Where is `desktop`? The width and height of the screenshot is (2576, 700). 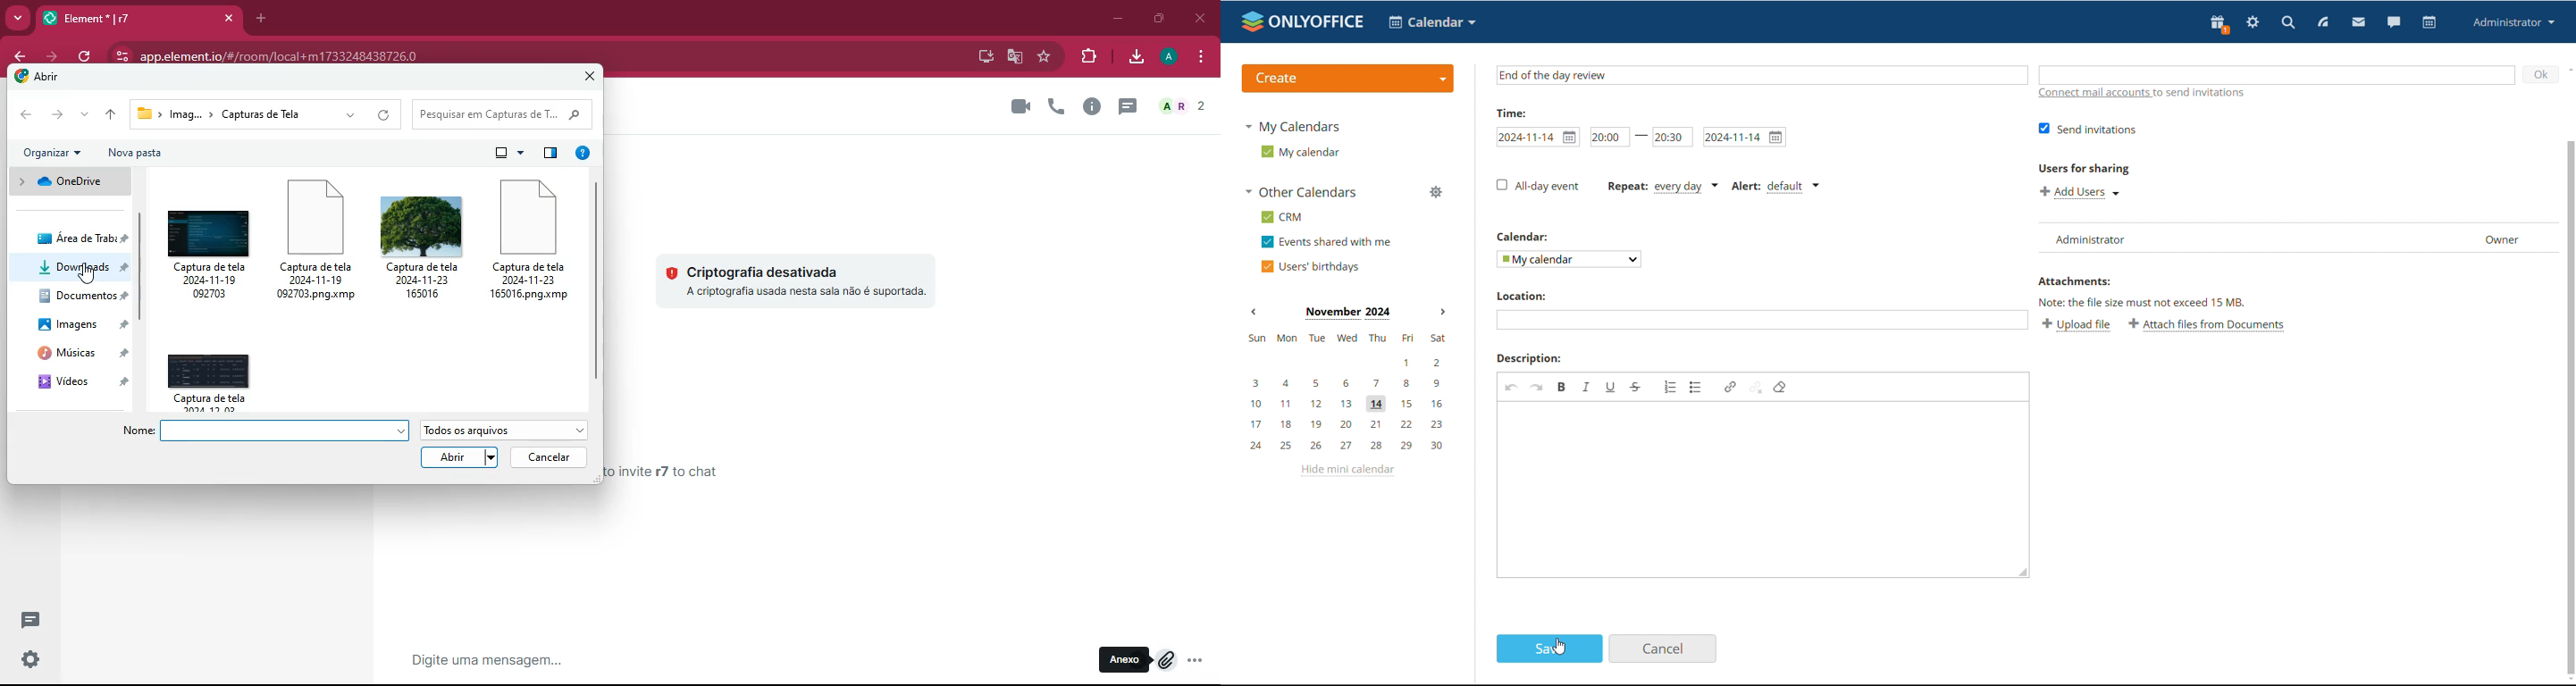 desktop is located at coordinates (981, 57).